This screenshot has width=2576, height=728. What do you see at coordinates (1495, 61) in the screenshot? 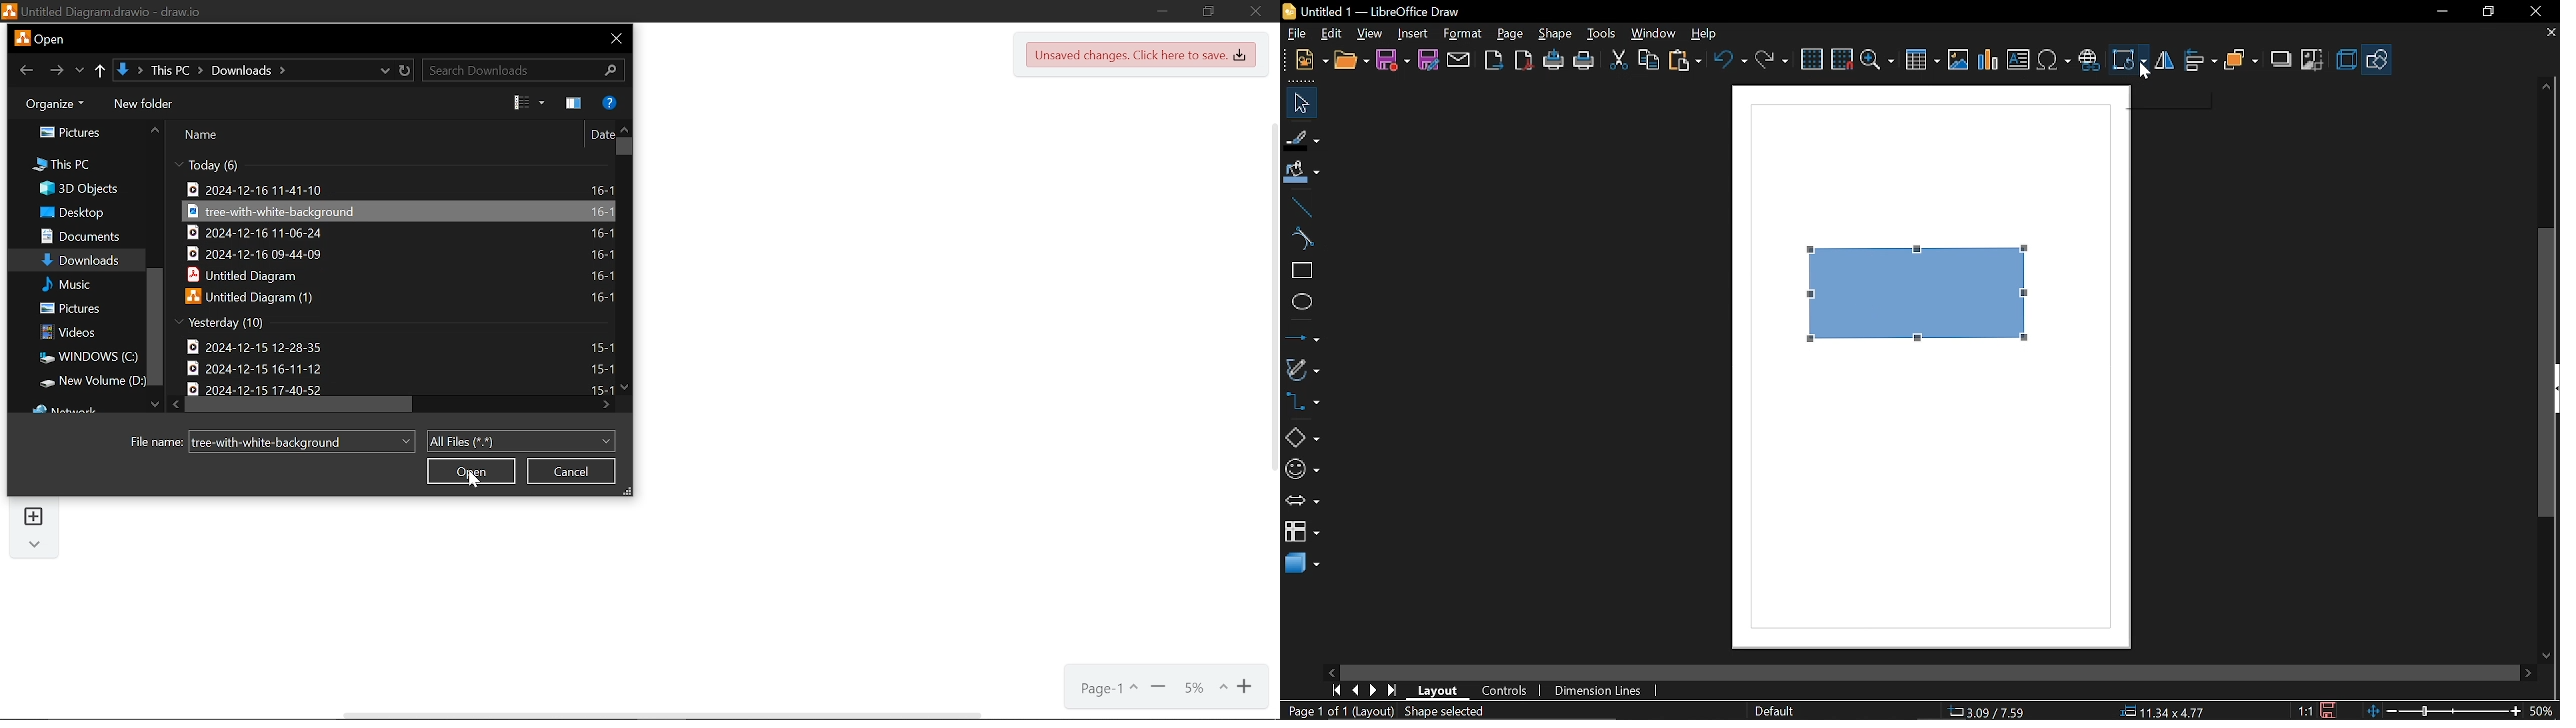
I see `Import` at bounding box center [1495, 61].